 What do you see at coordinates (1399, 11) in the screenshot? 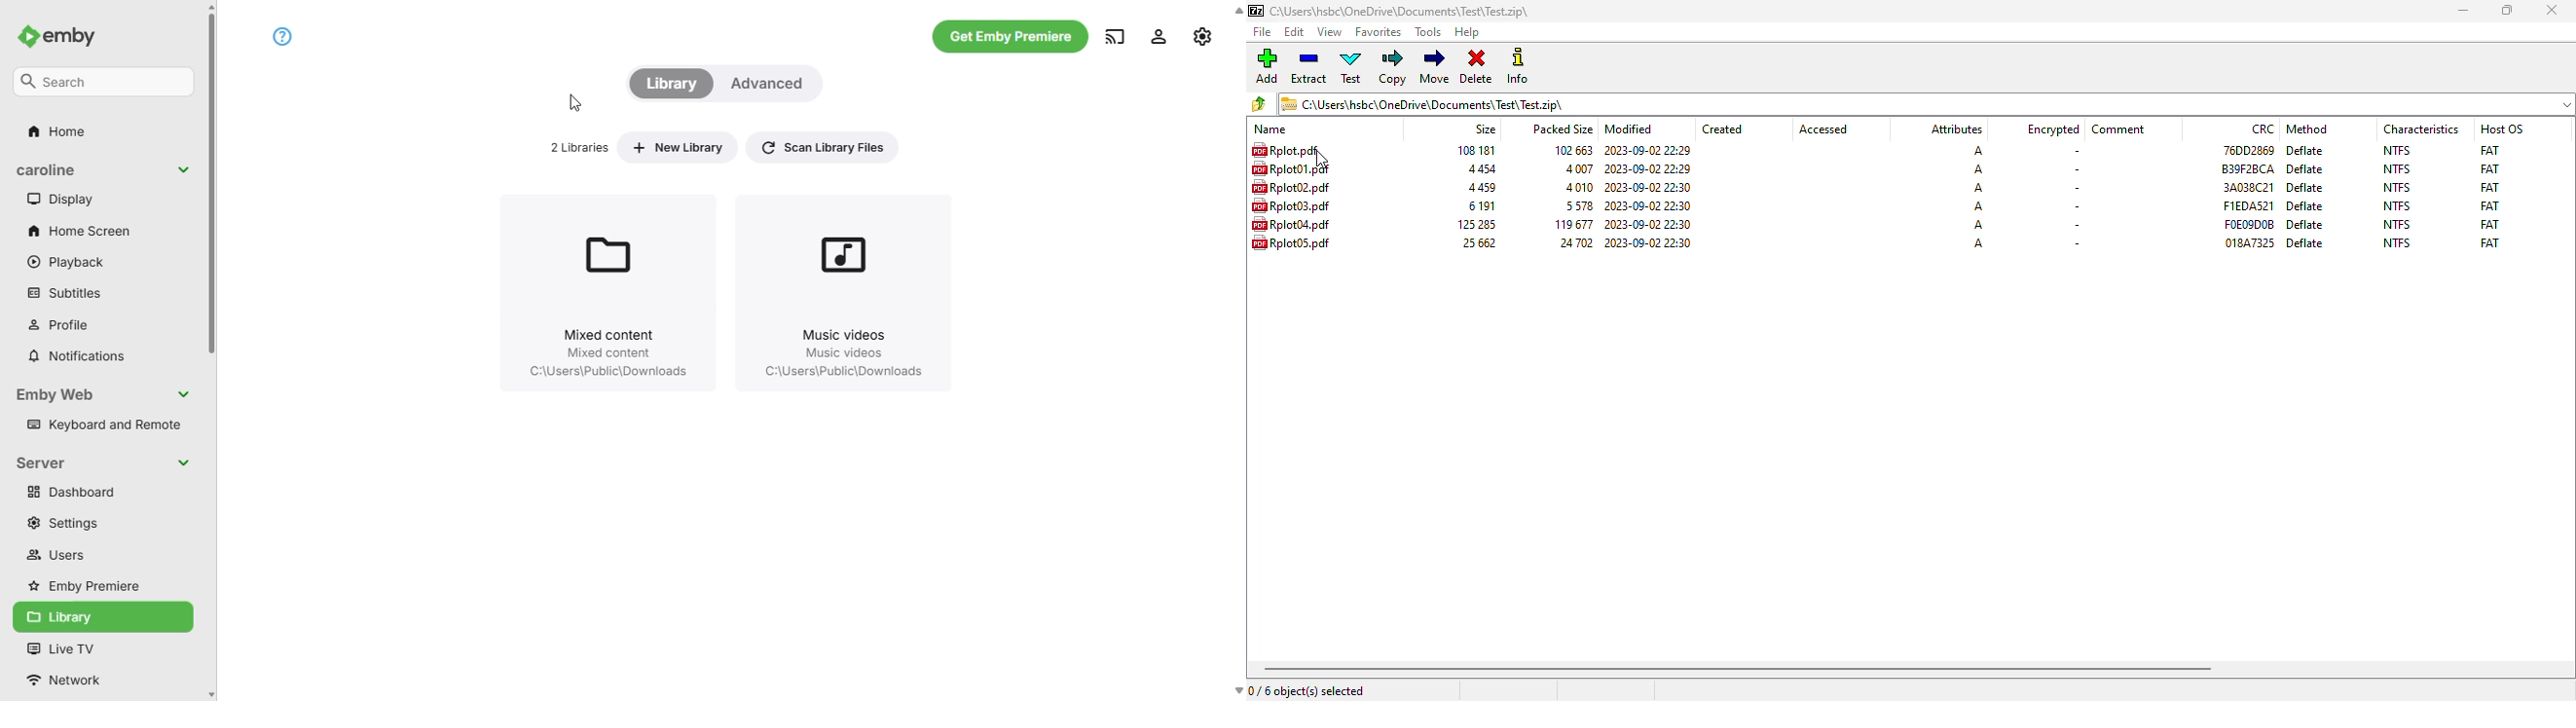
I see `.zip archive` at bounding box center [1399, 11].